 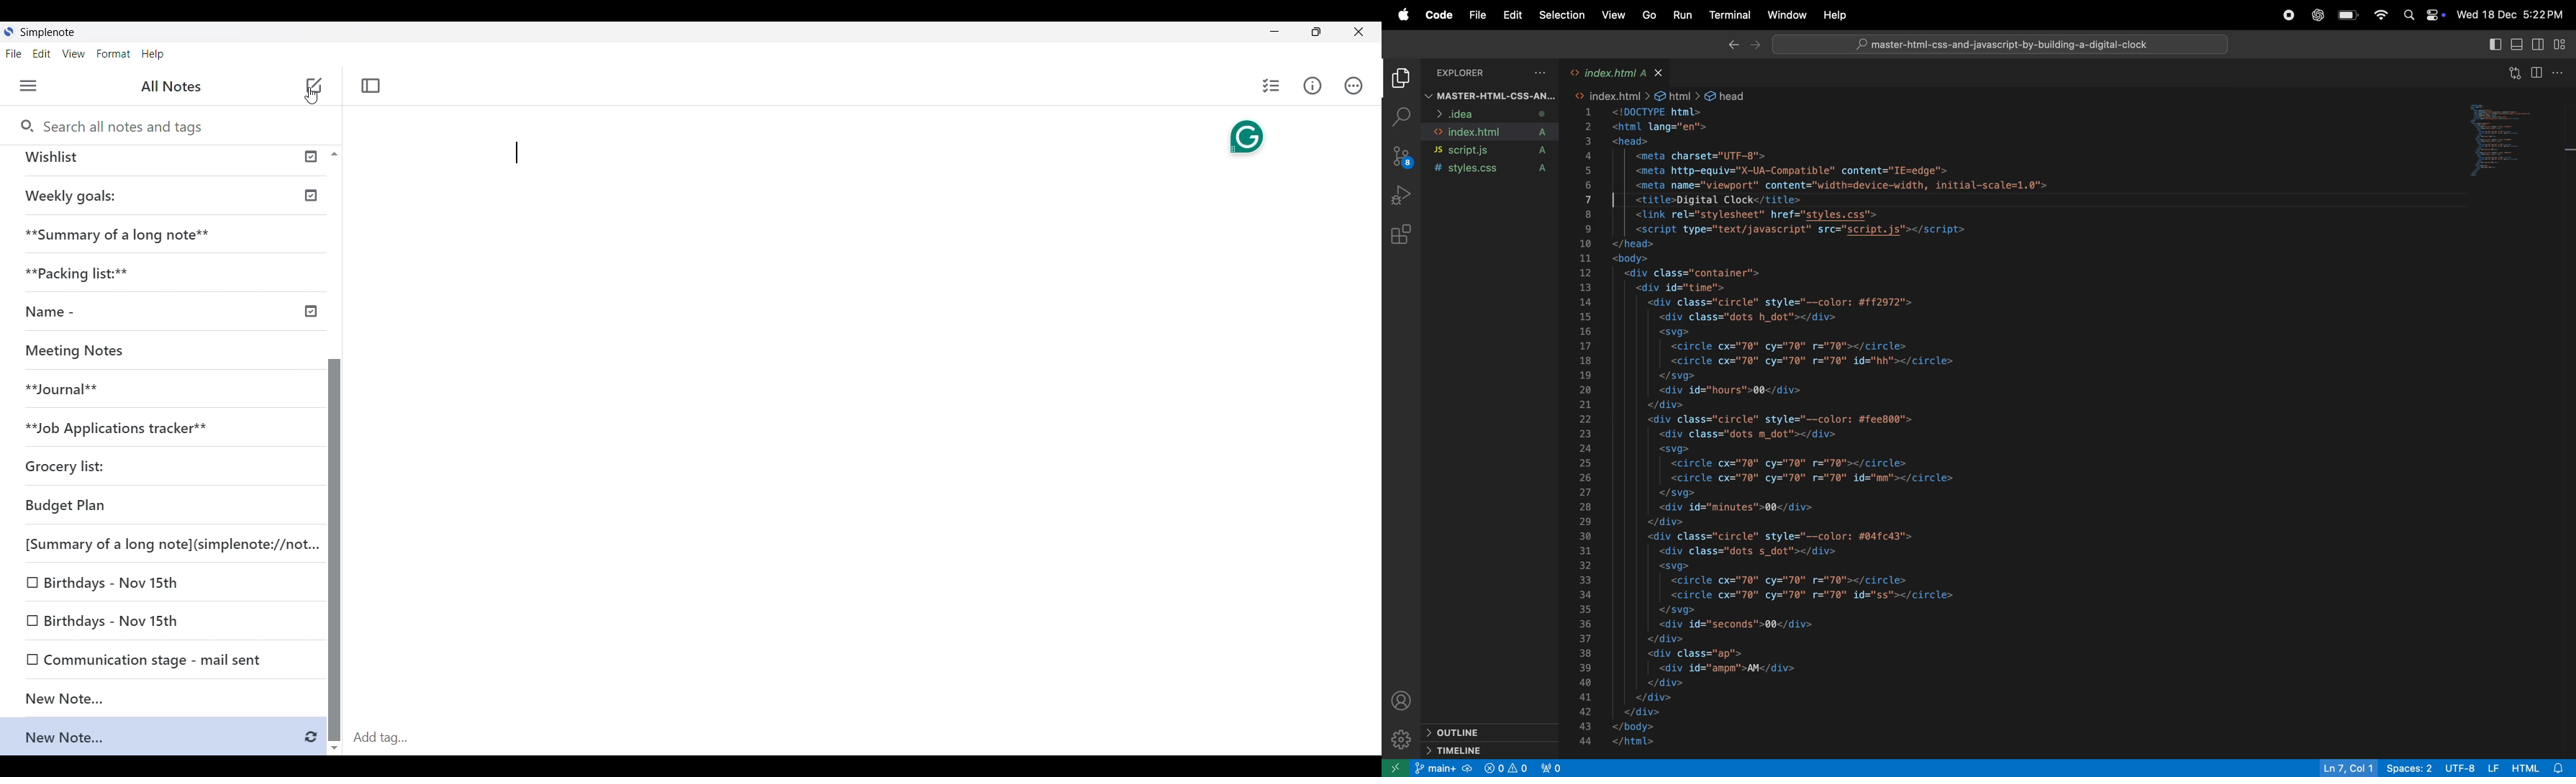 What do you see at coordinates (2561, 46) in the screenshot?
I see `customize layout` at bounding box center [2561, 46].